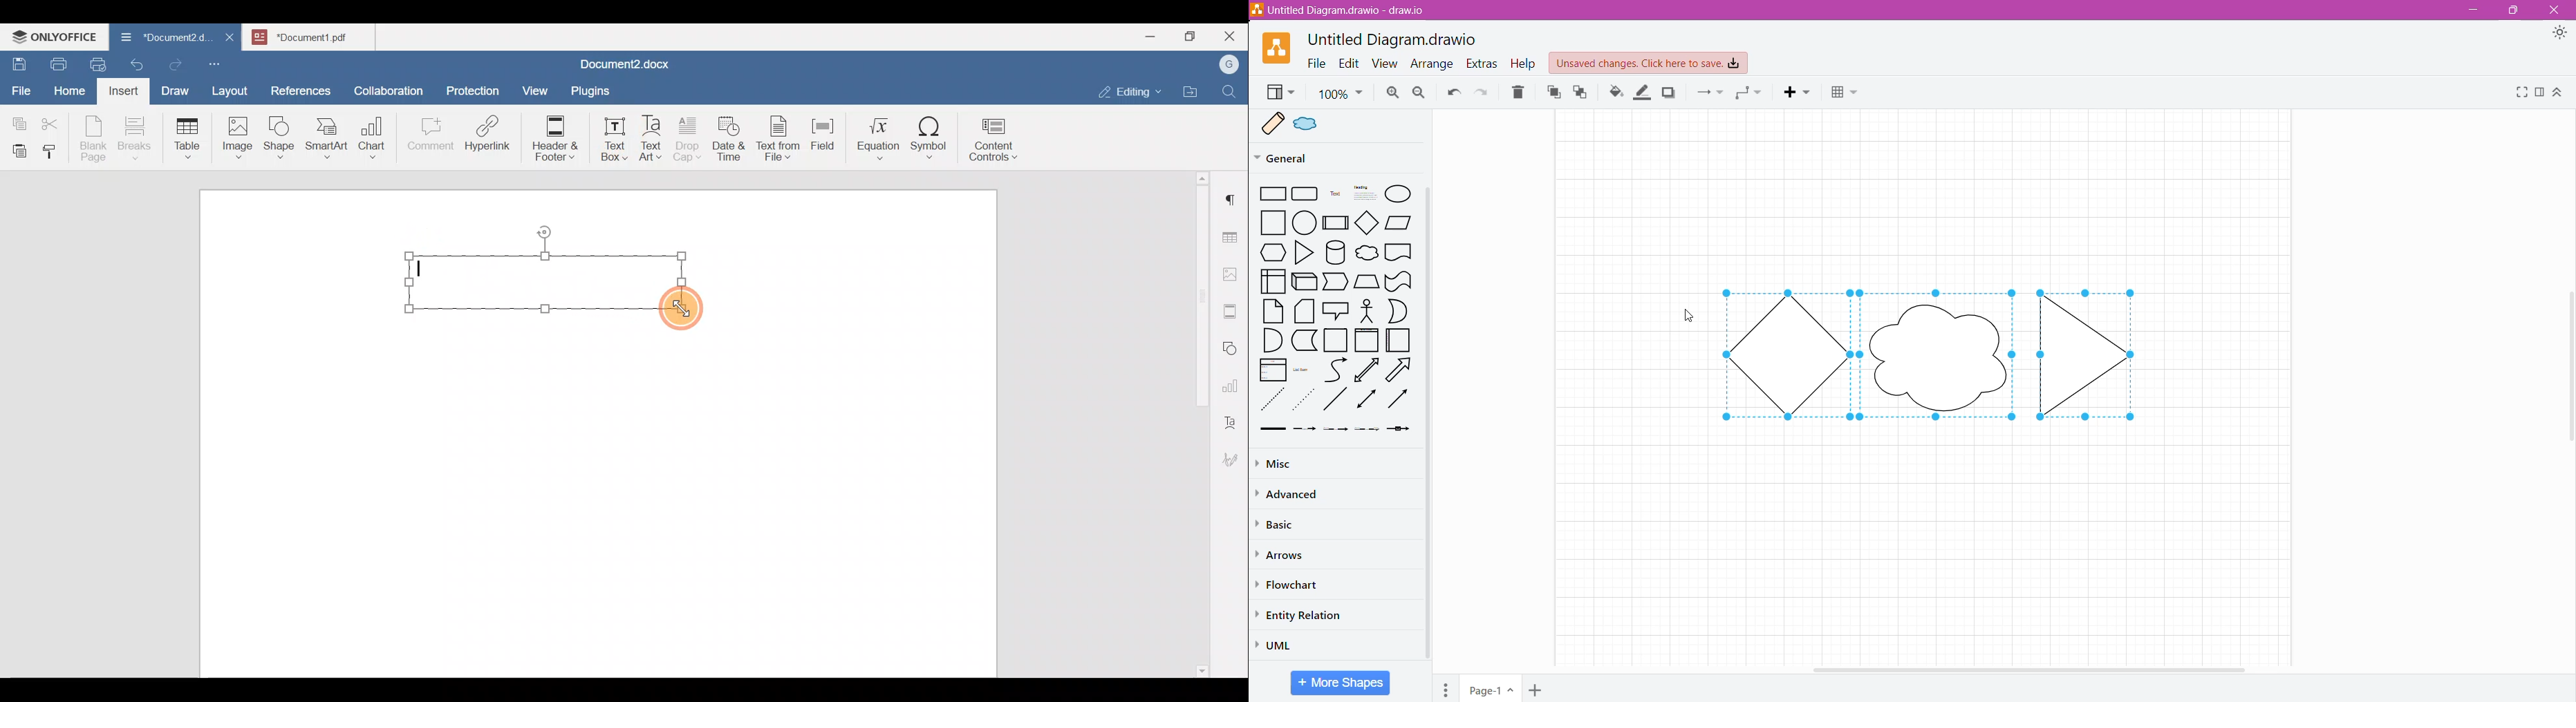 The height and width of the screenshot is (728, 2576). Describe the element at coordinates (56, 62) in the screenshot. I see `Print file` at that location.